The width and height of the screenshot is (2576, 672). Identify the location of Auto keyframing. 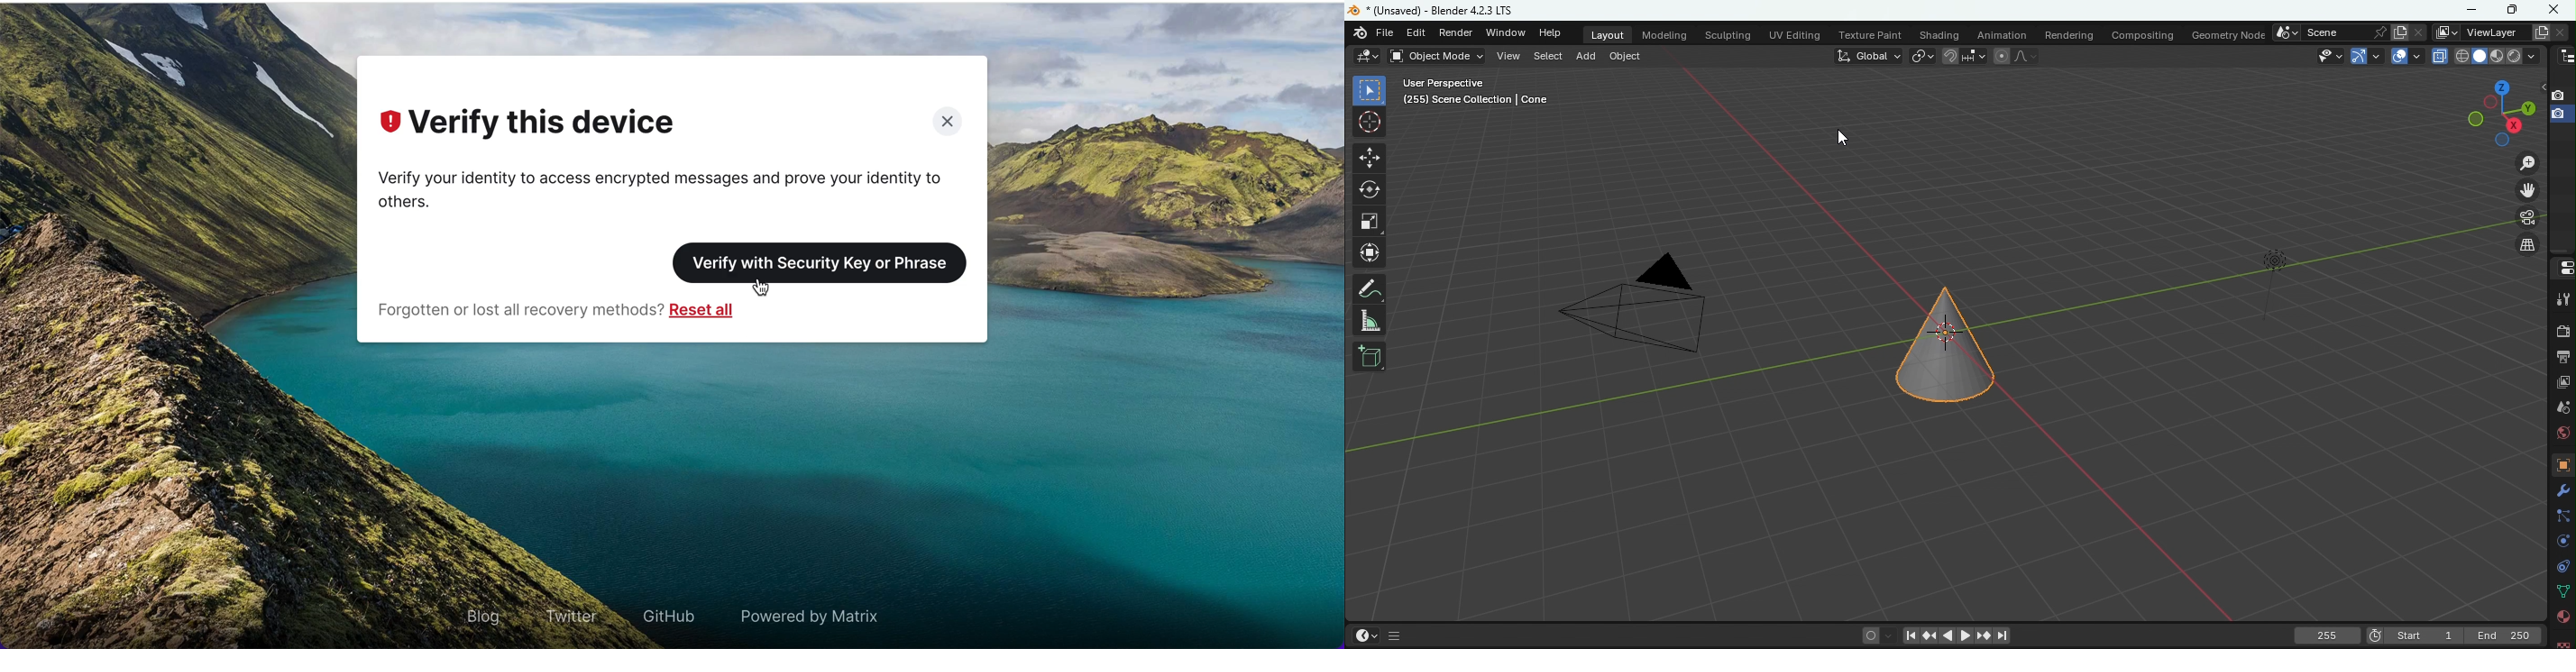
(1888, 635).